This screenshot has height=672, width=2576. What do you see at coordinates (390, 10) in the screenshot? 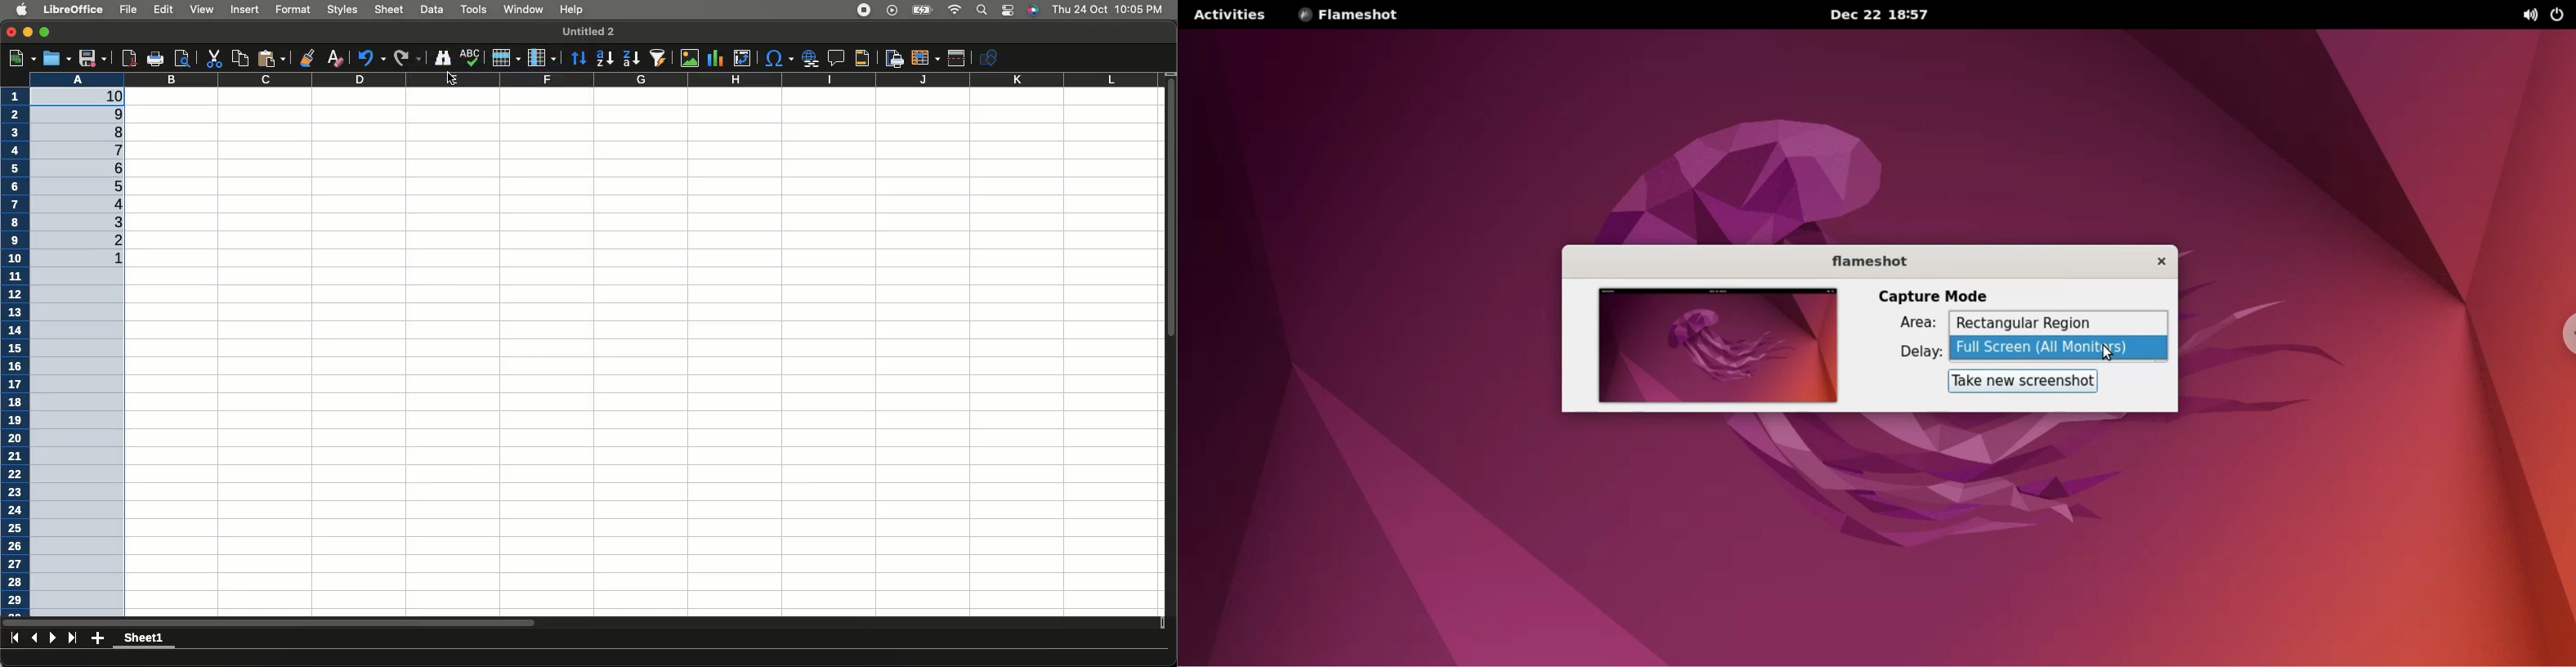
I see `Sheet` at bounding box center [390, 10].